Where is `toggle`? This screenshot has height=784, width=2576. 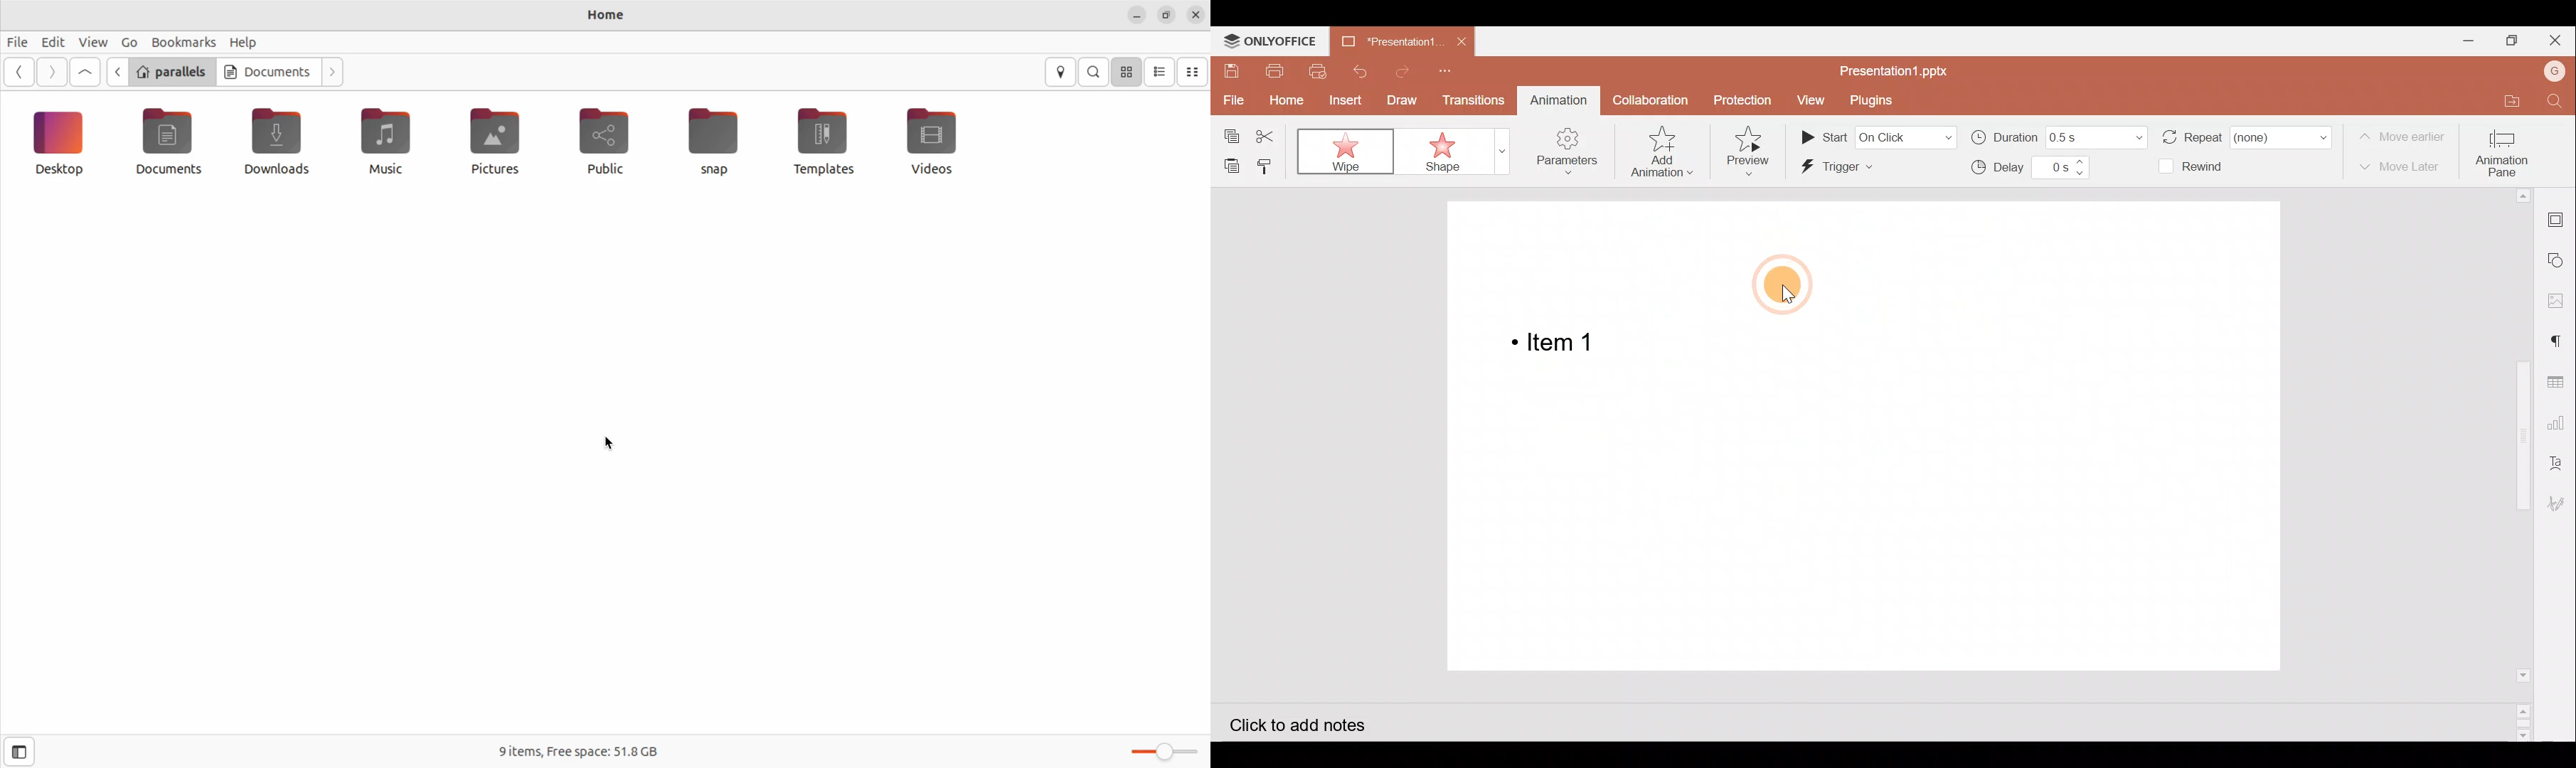 toggle is located at coordinates (1162, 753).